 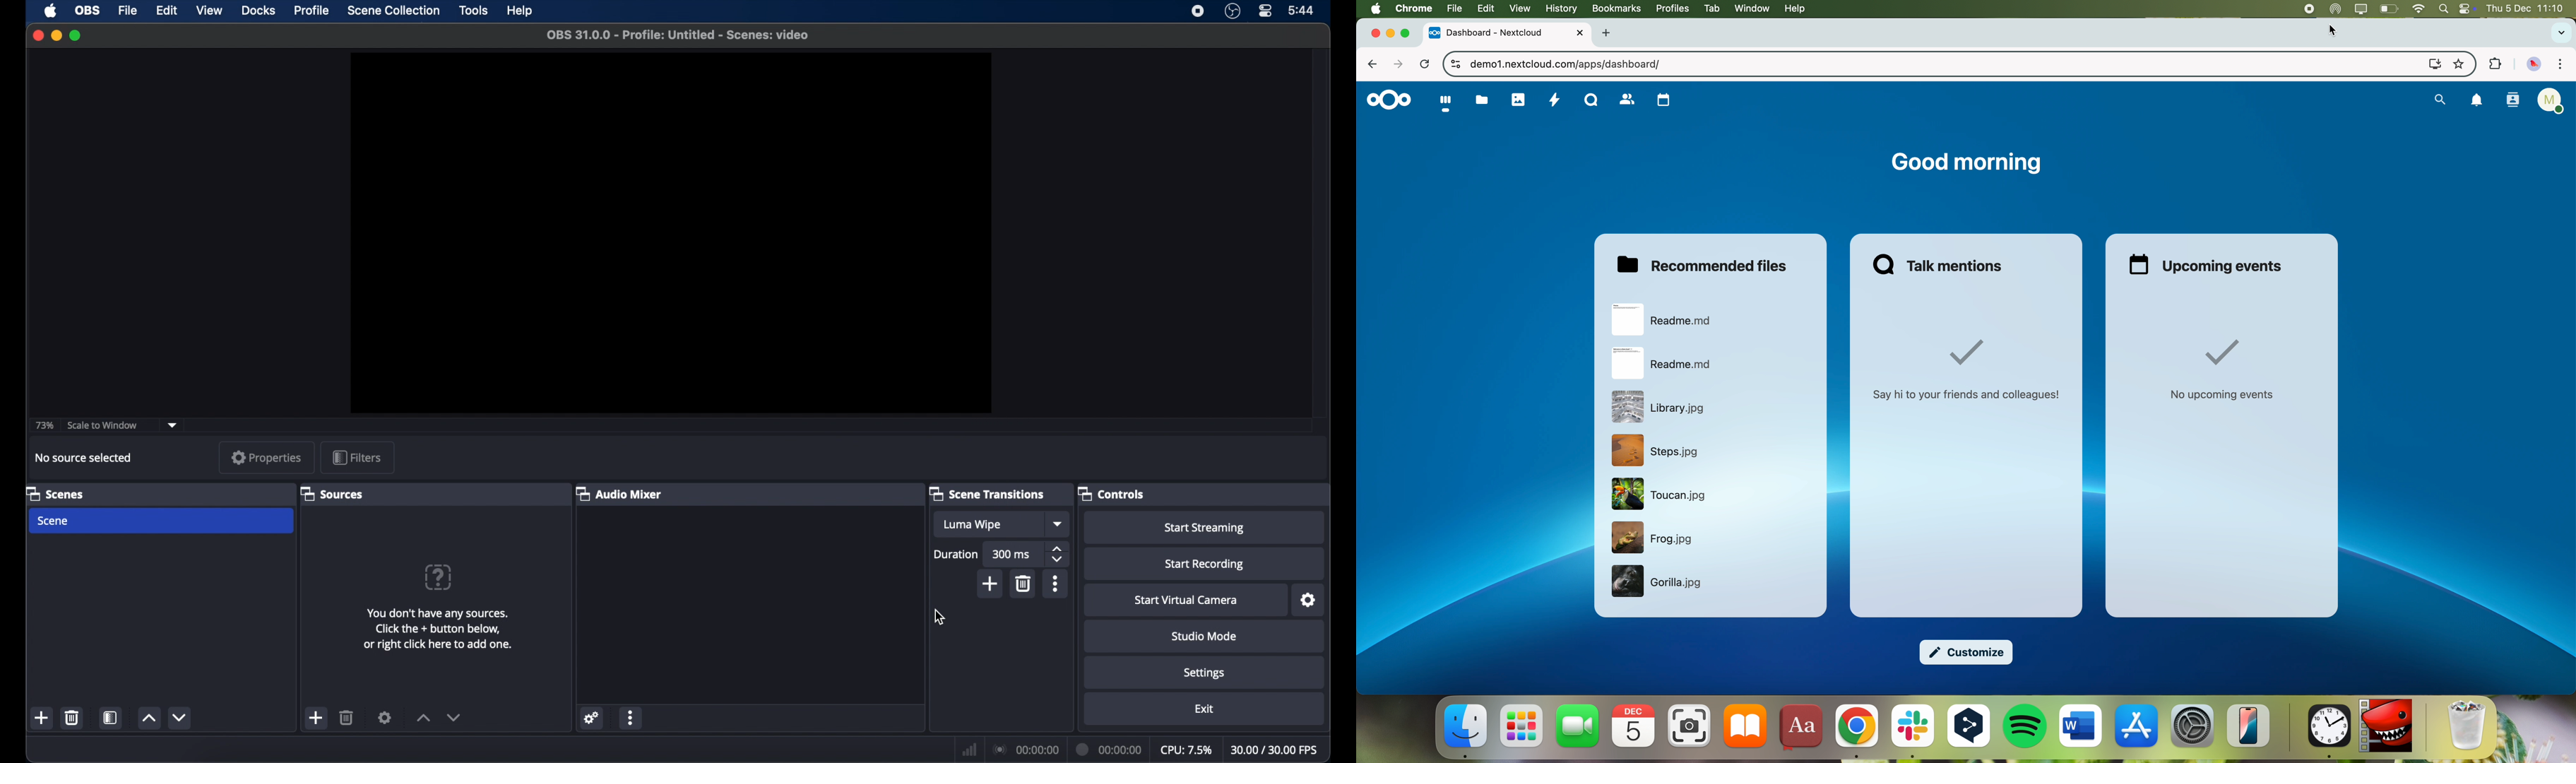 What do you see at coordinates (1013, 554) in the screenshot?
I see `300 ms` at bounding box center [1013, 554].